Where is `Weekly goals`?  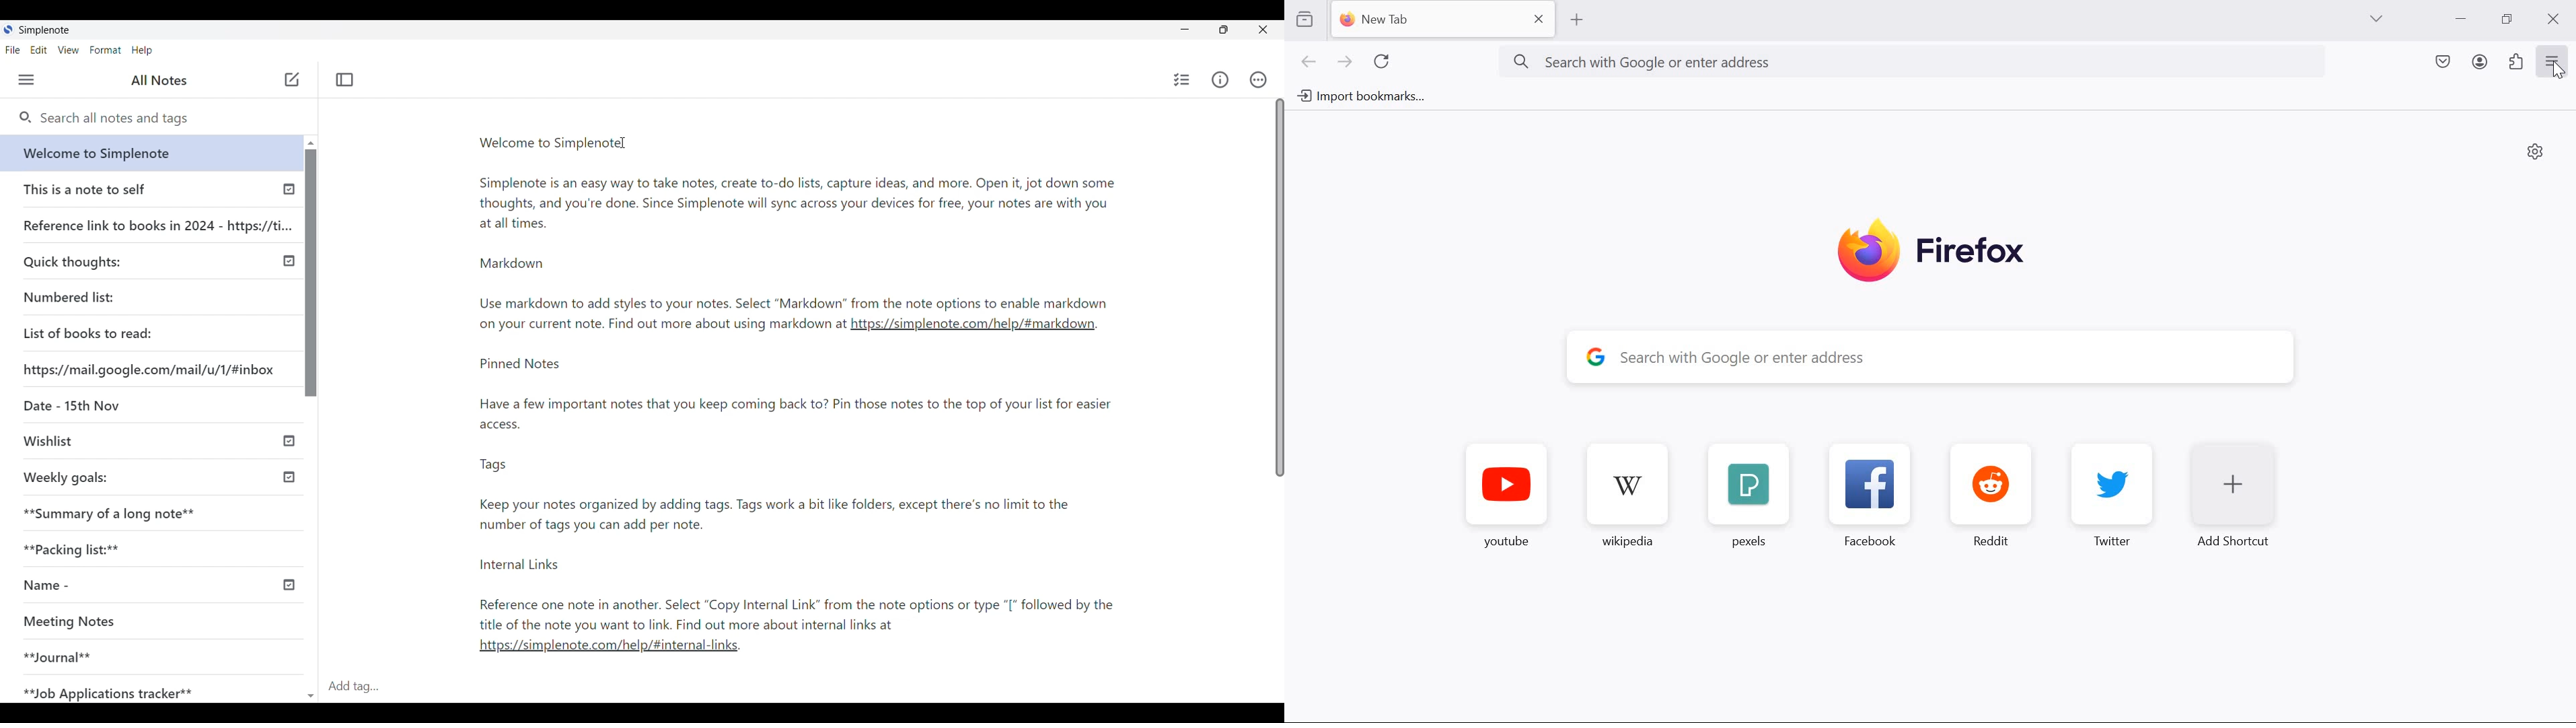 Weekly goals is located at coordinates (66, 477).